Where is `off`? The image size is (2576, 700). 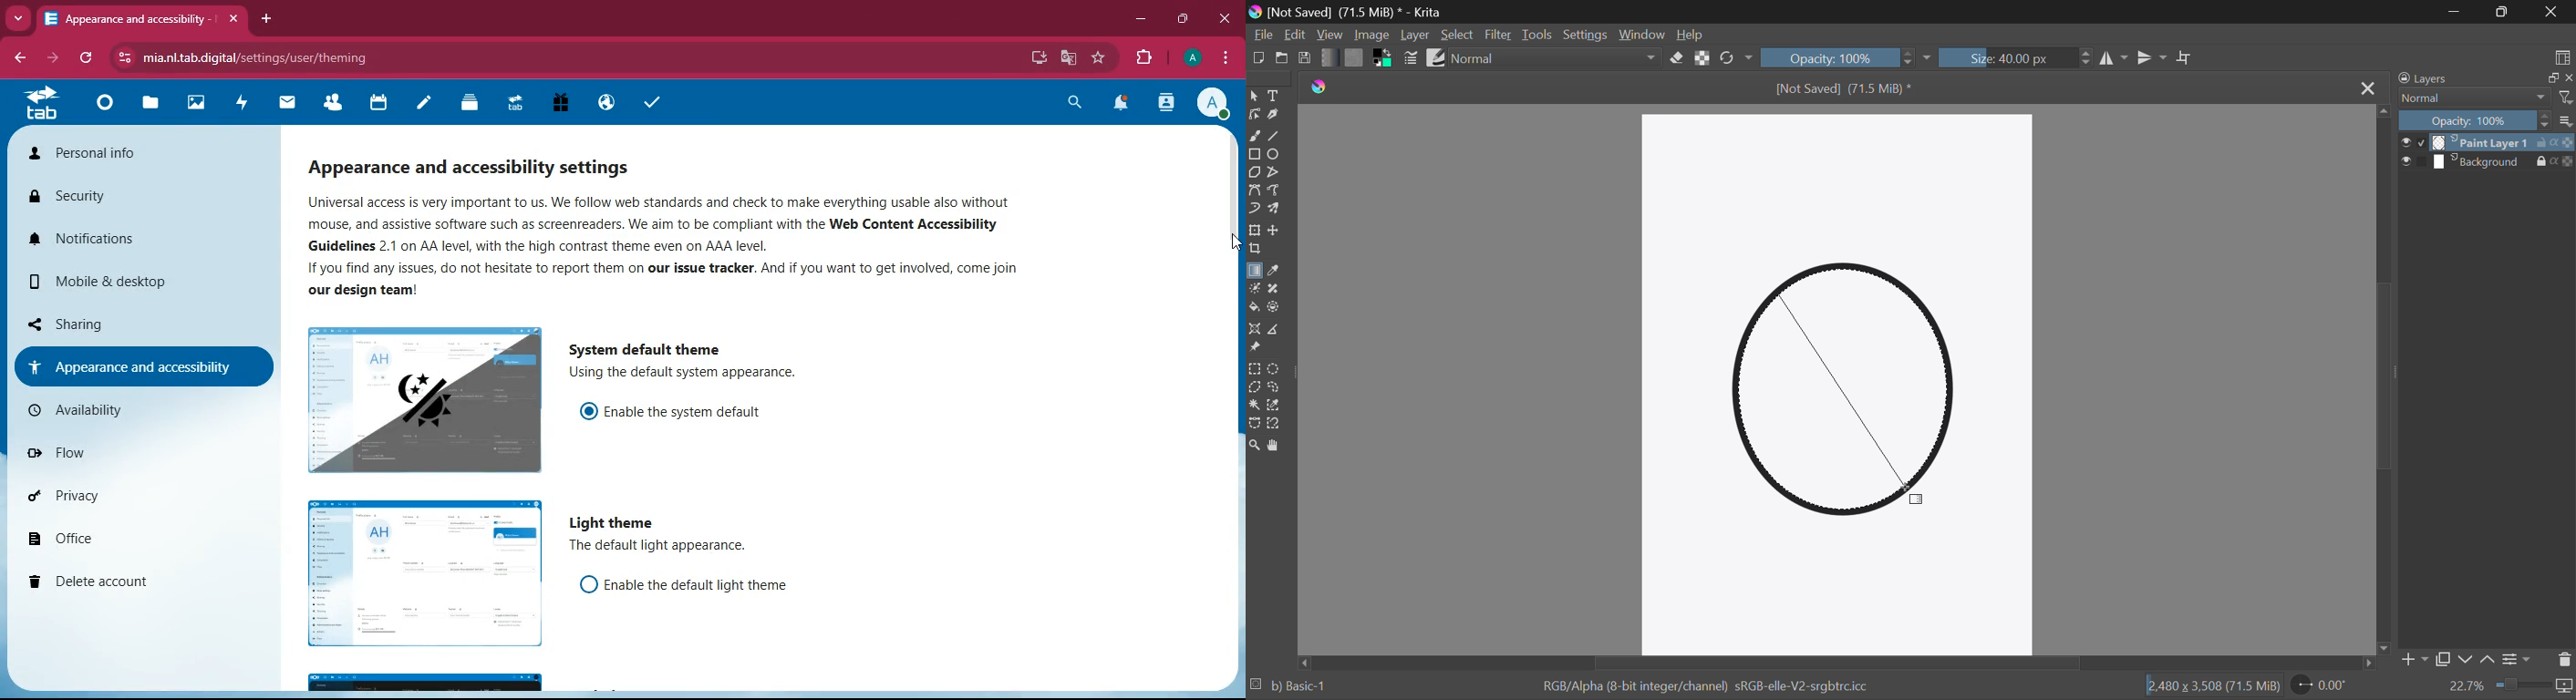 off is located at coordinates (590, 585).